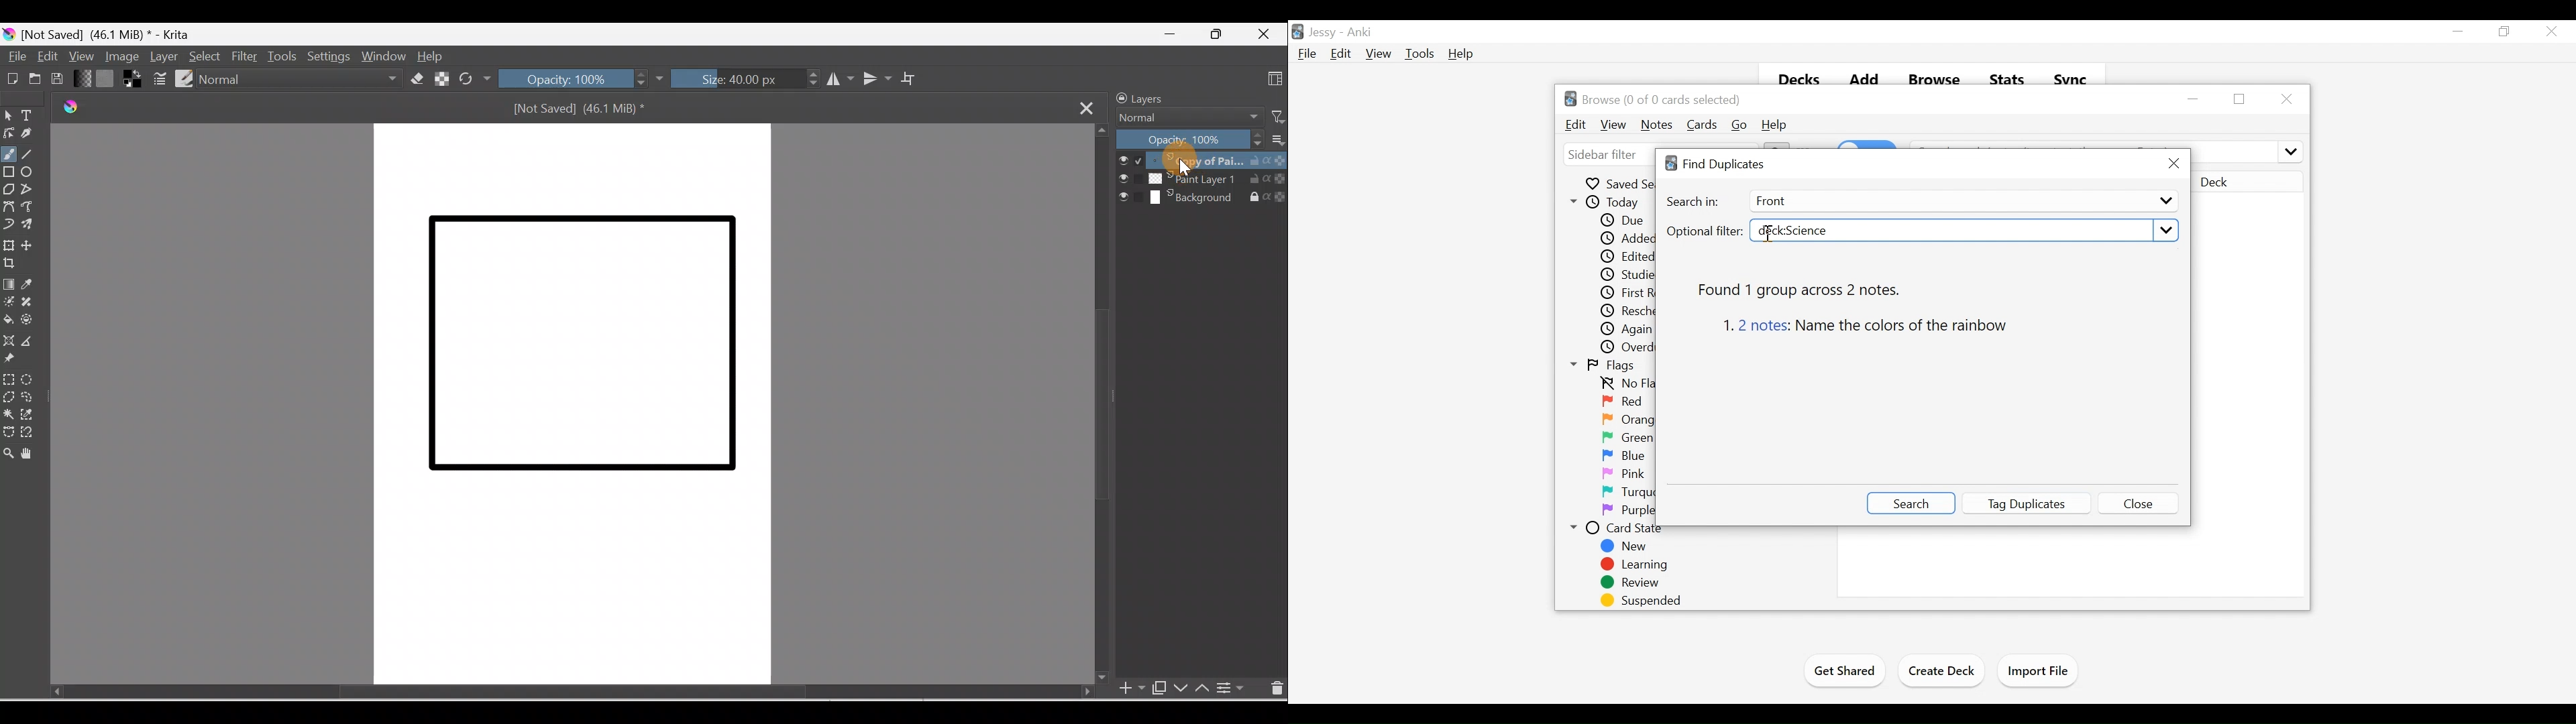  Describe the element at coordinates (34, 302) in the screenshot. I see `Smart patch tool` at that location.